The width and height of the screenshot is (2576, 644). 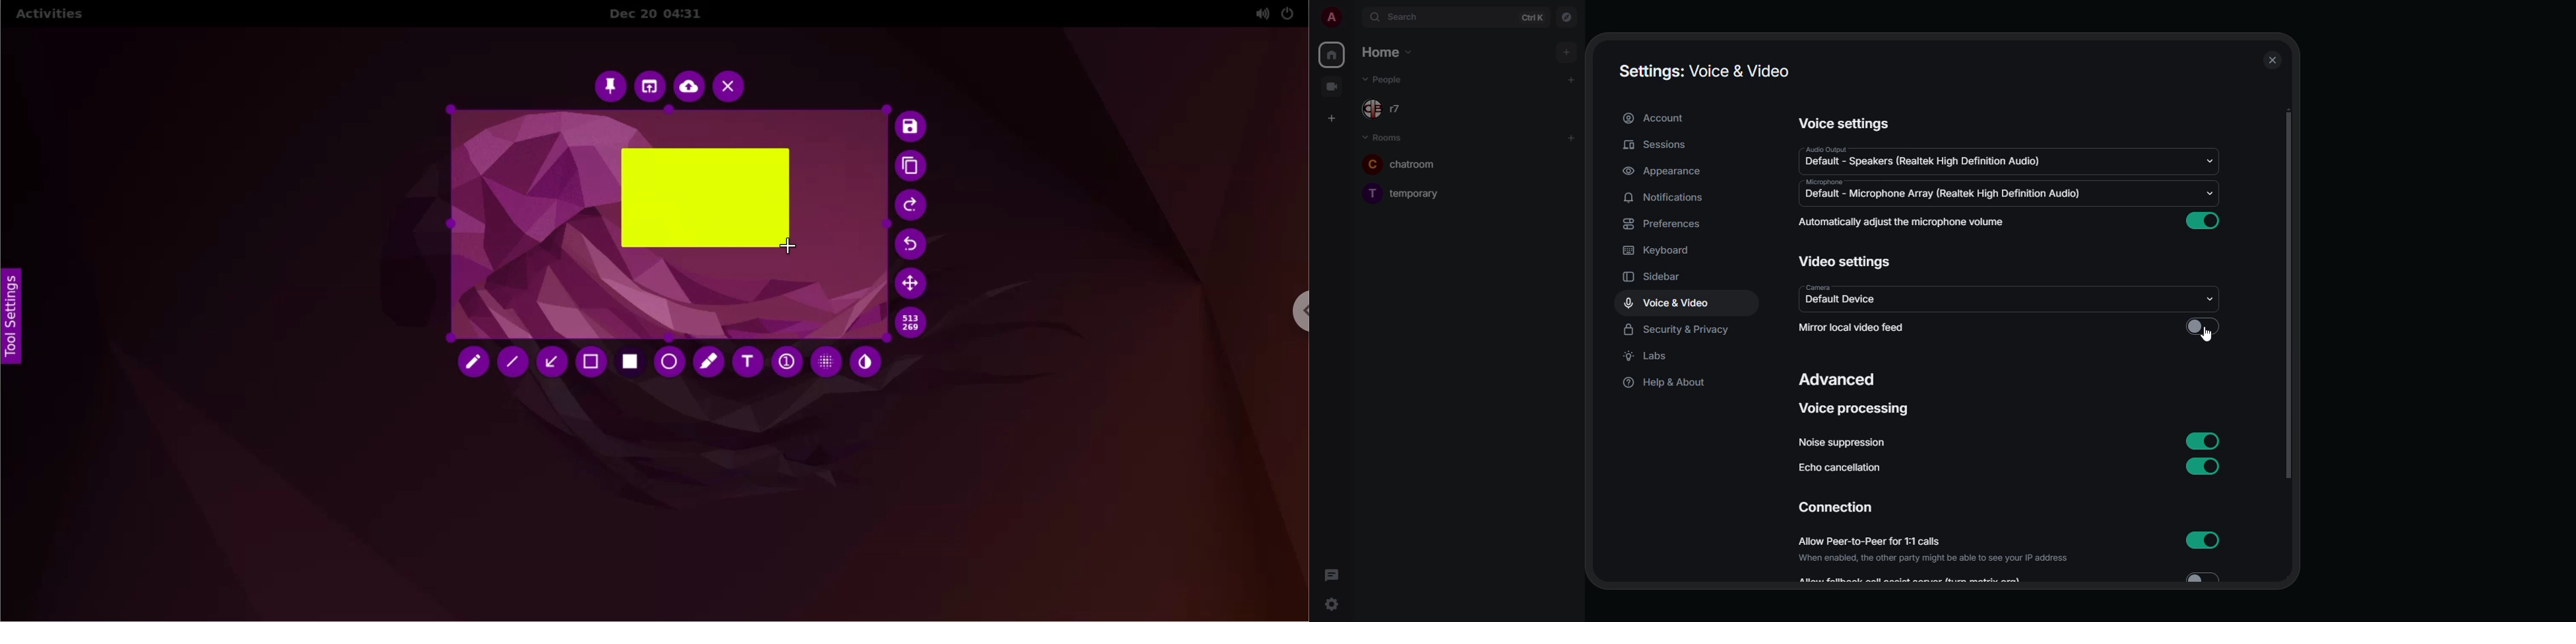 I want to click on account, so click(x=1662, y=118).